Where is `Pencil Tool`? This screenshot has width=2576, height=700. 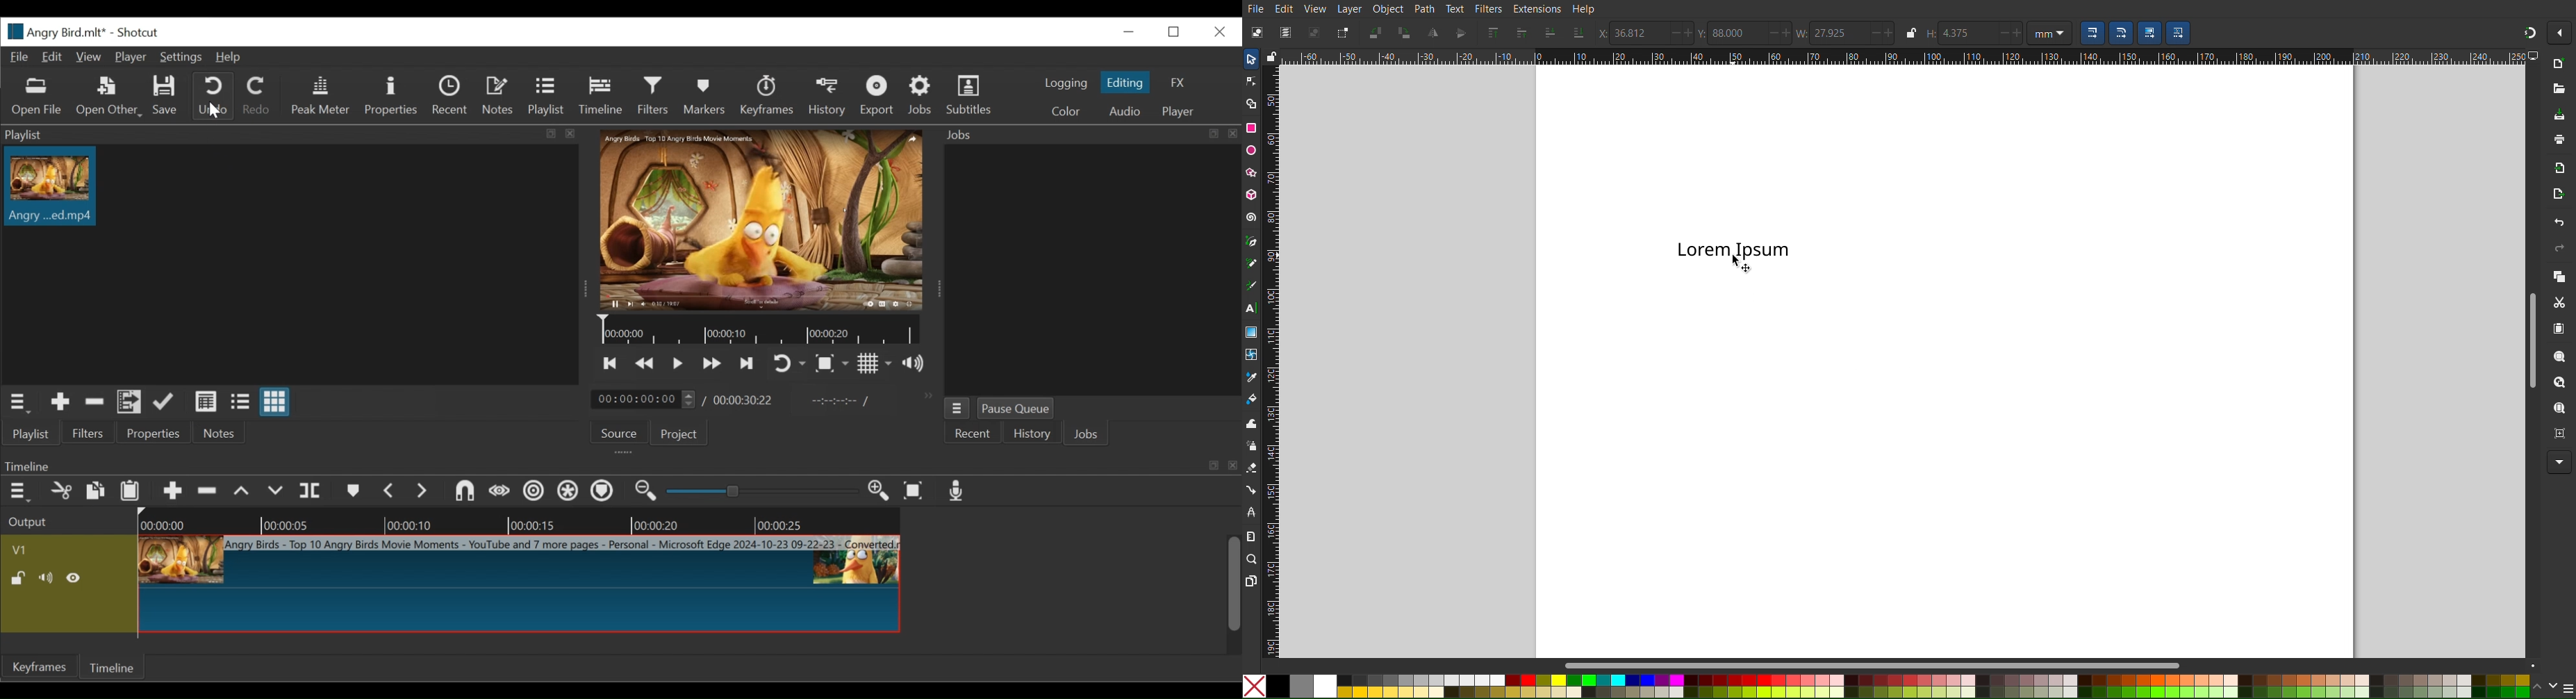
Pencil Tool is located at coordinates (1252, 263).